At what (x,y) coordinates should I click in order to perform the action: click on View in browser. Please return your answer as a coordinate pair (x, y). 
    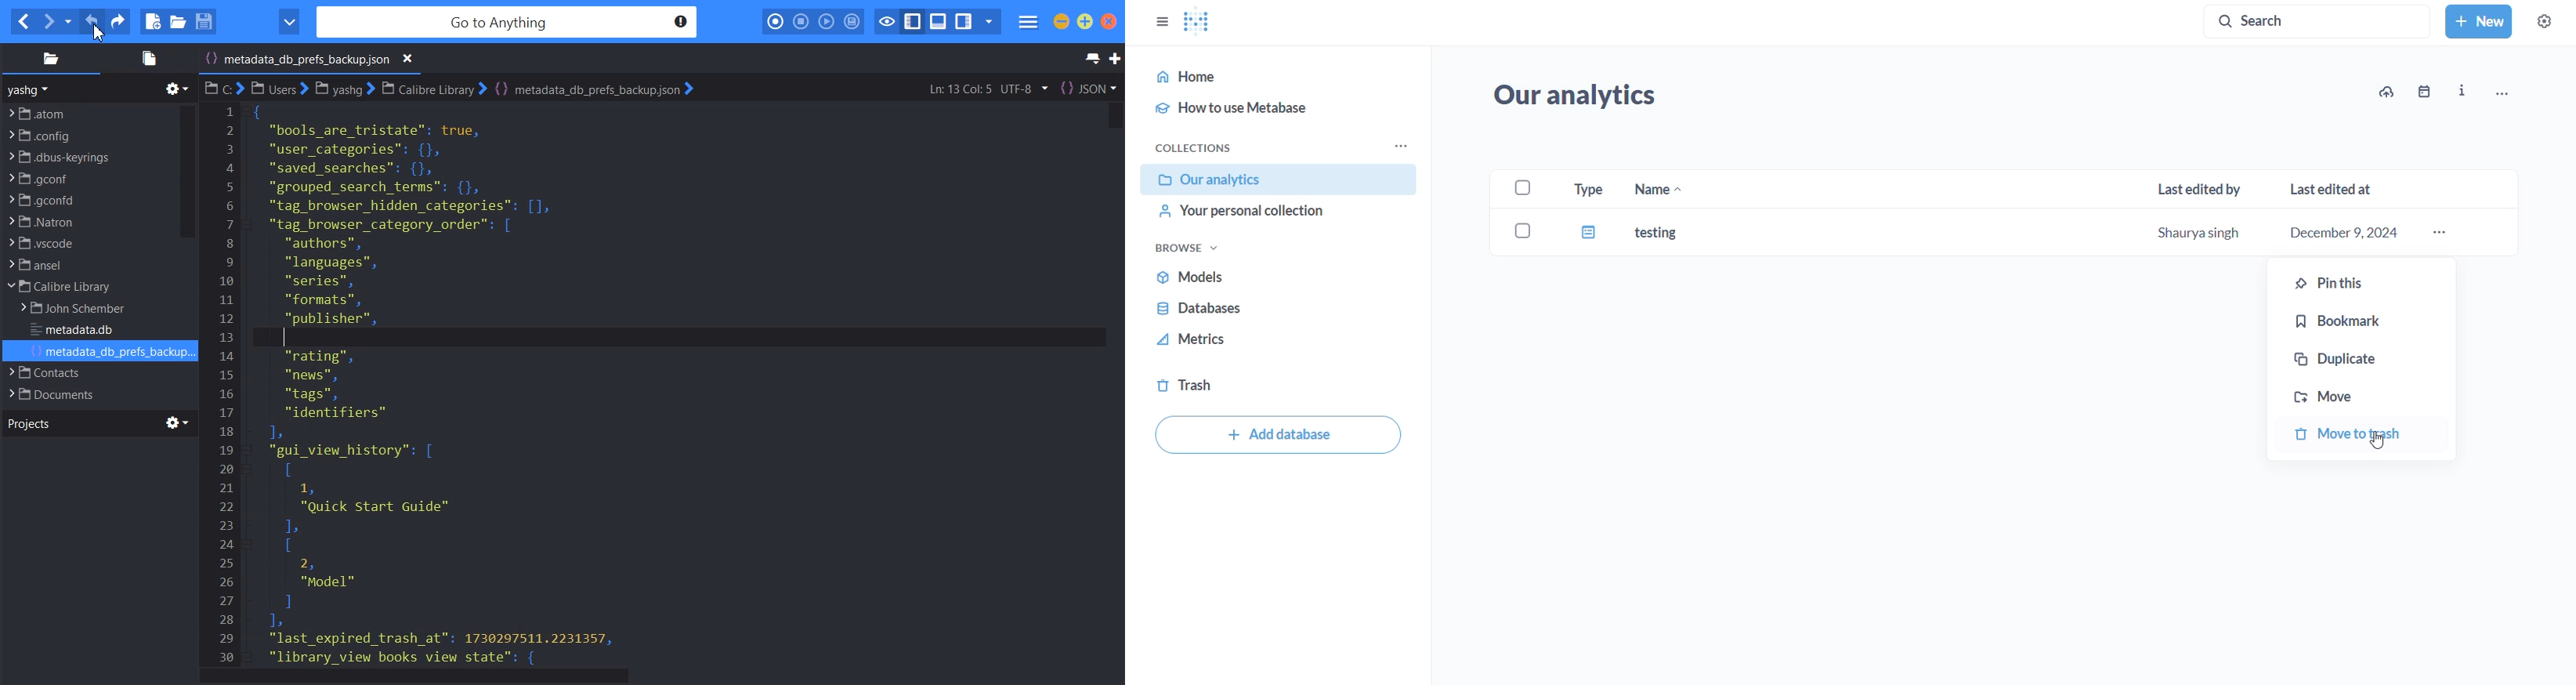
    Looking at the image, I should click on (289, 22).